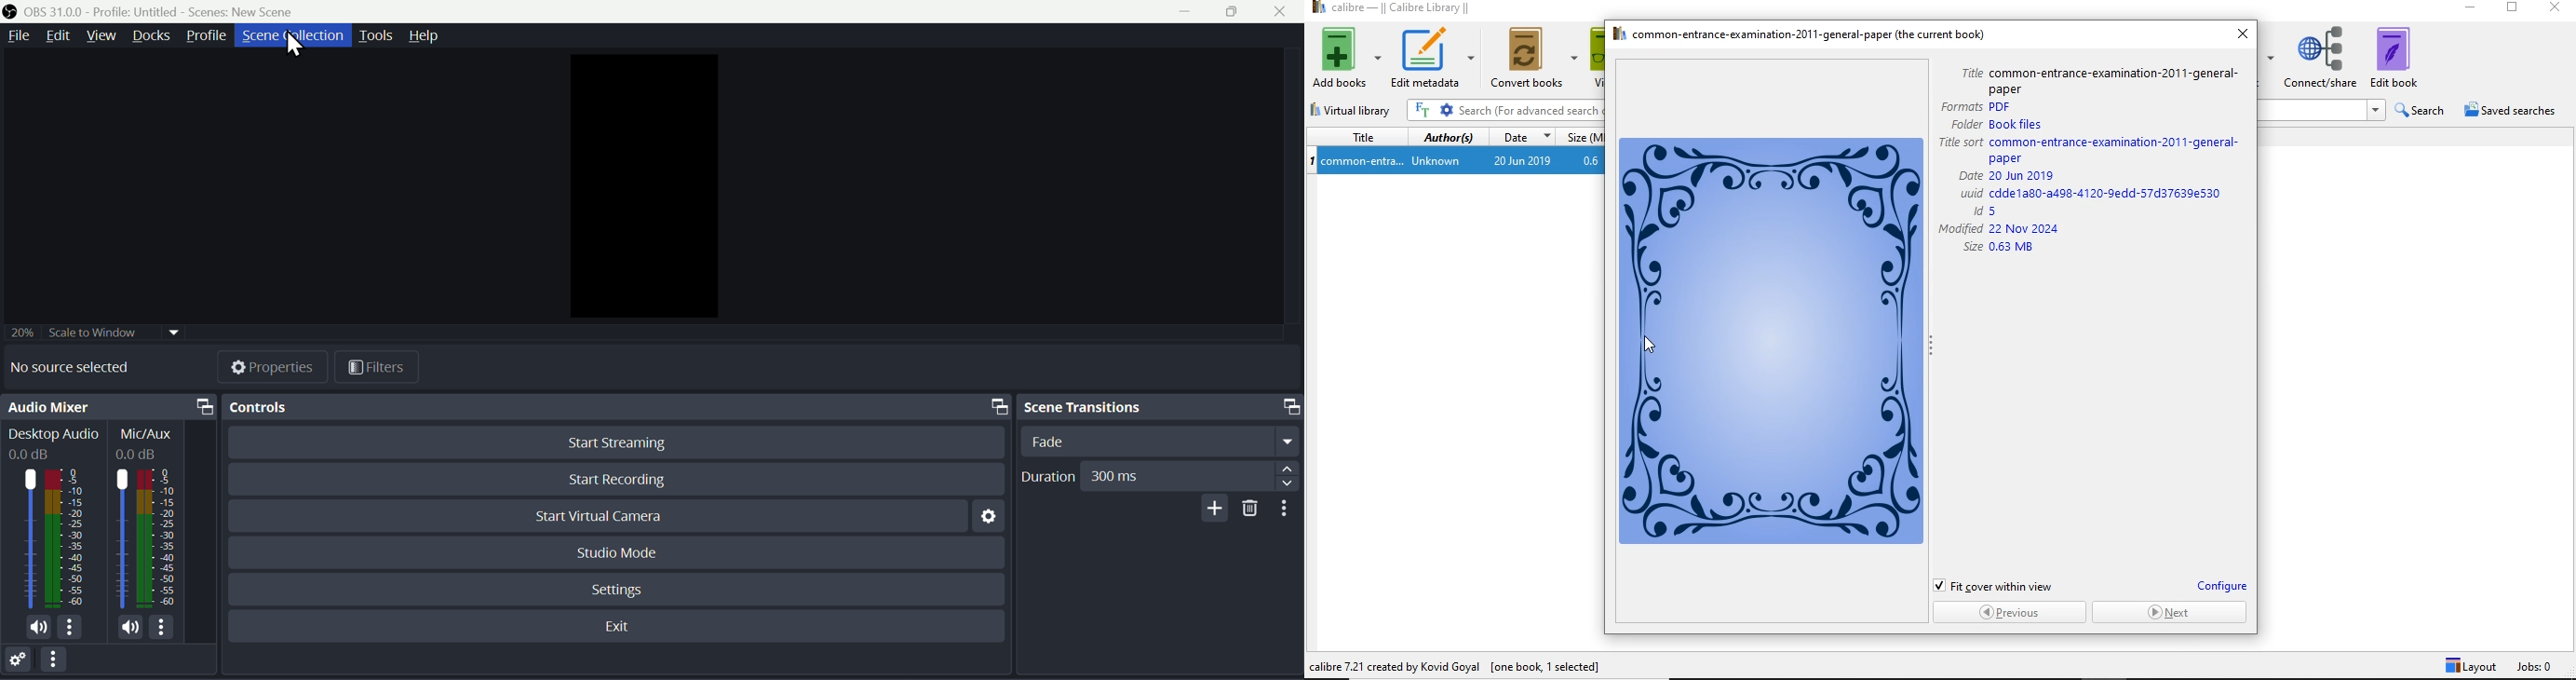 Image resolution: width=2576 pixels, height=700 pixels. I want to click on previous, so click(2008, 611).